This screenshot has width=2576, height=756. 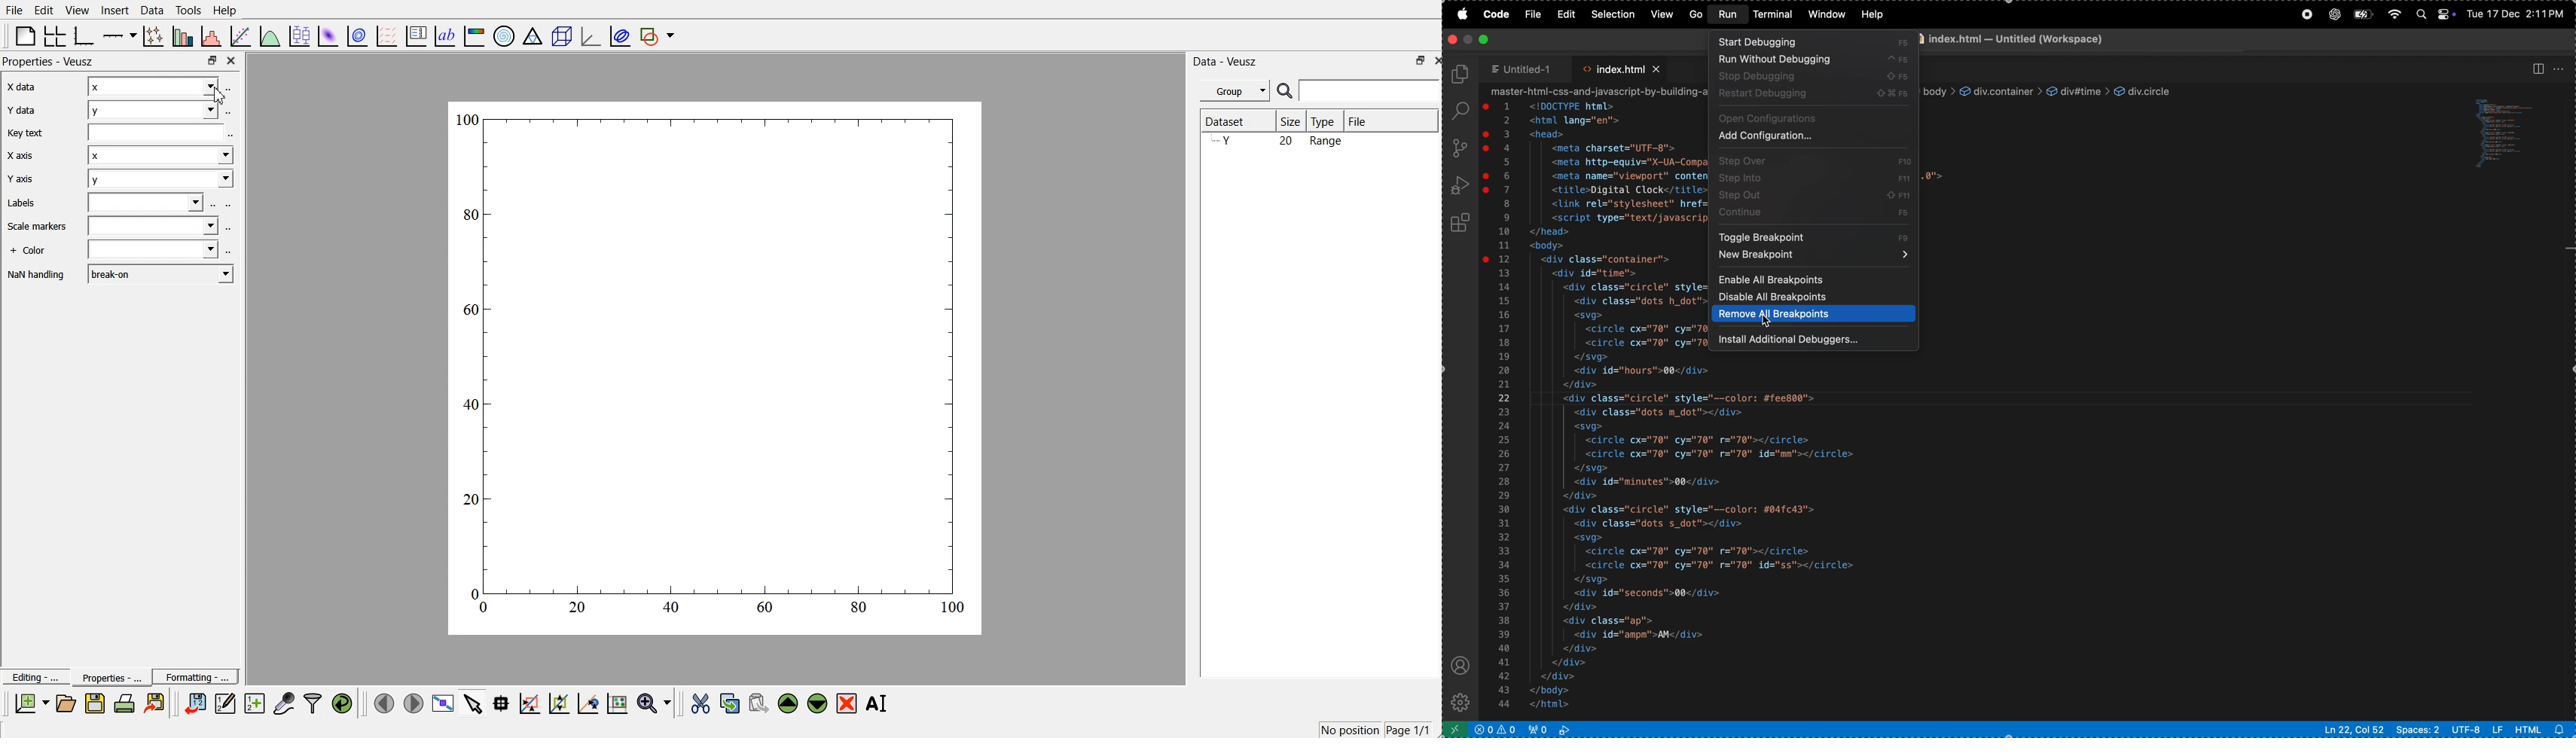 What do you see at coordinates (1813, 76) in the screenshot?
I see `stop debugging` at bounding box center [1813, 76].